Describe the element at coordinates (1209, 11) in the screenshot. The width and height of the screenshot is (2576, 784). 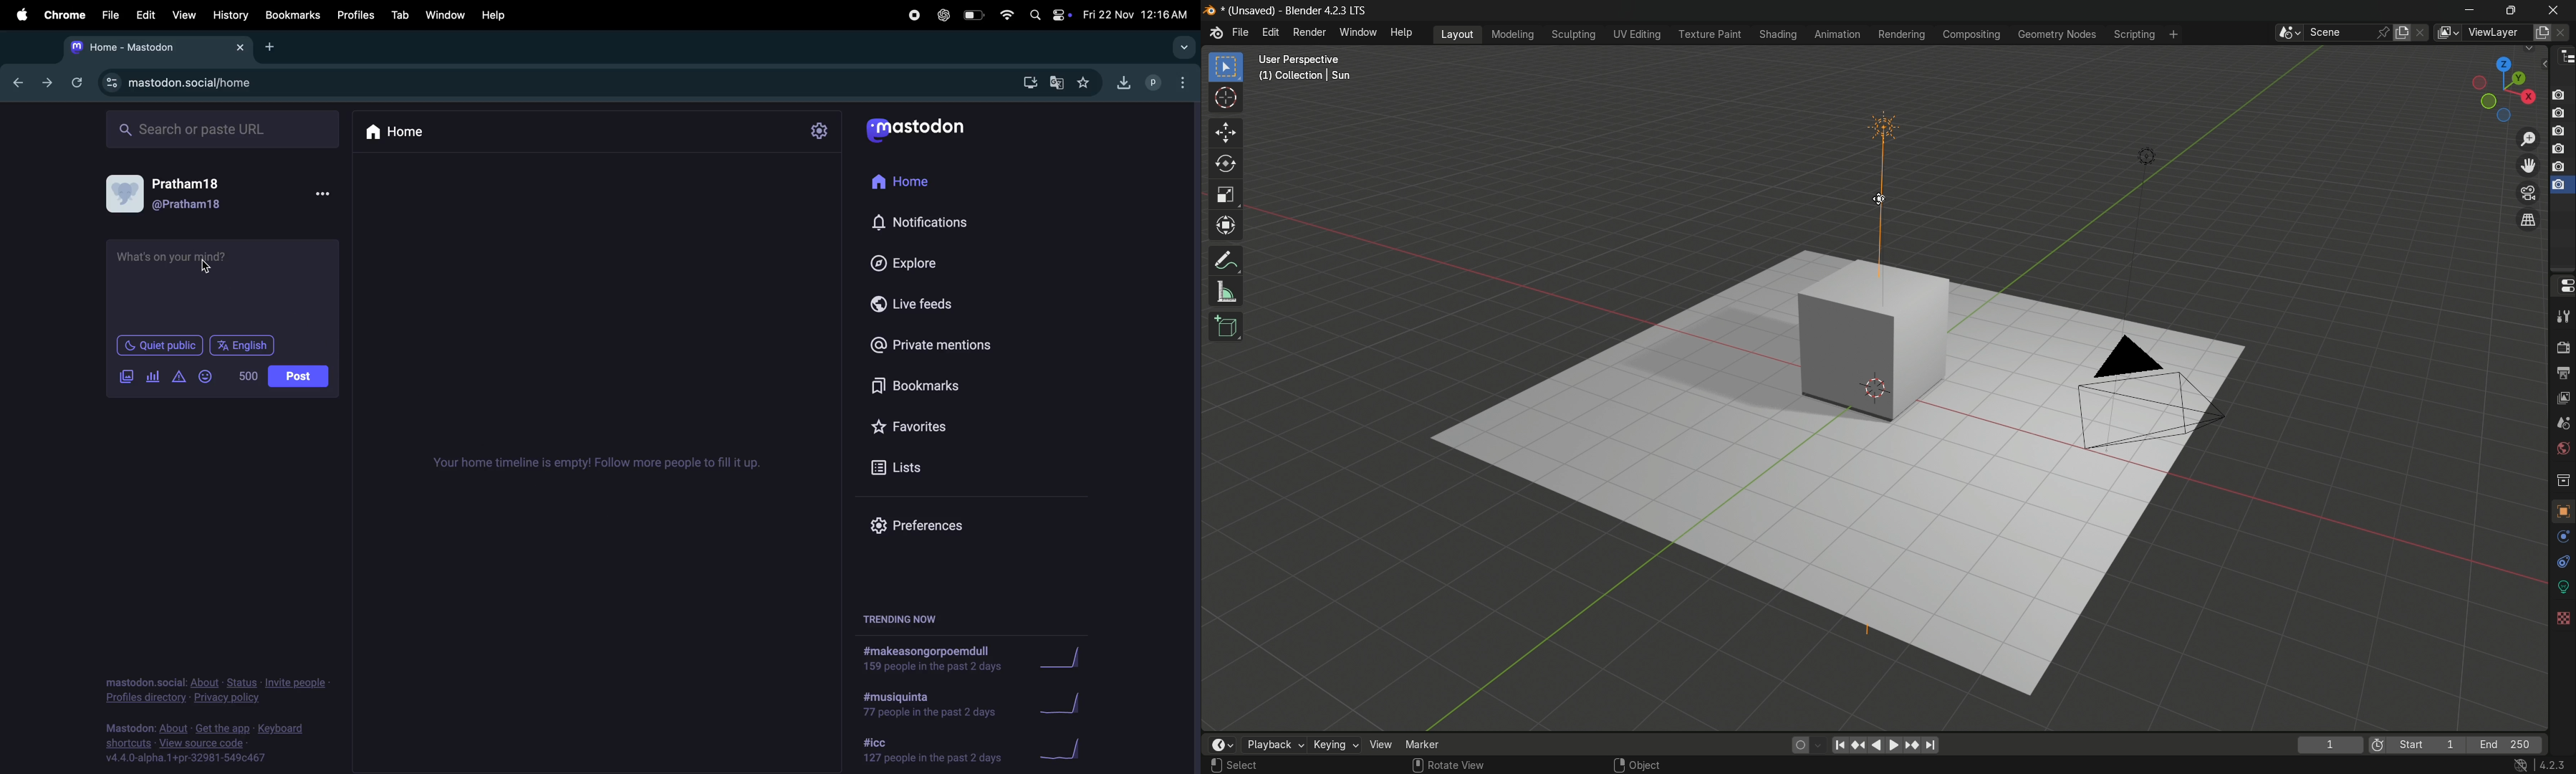
I see `logo` at that location.